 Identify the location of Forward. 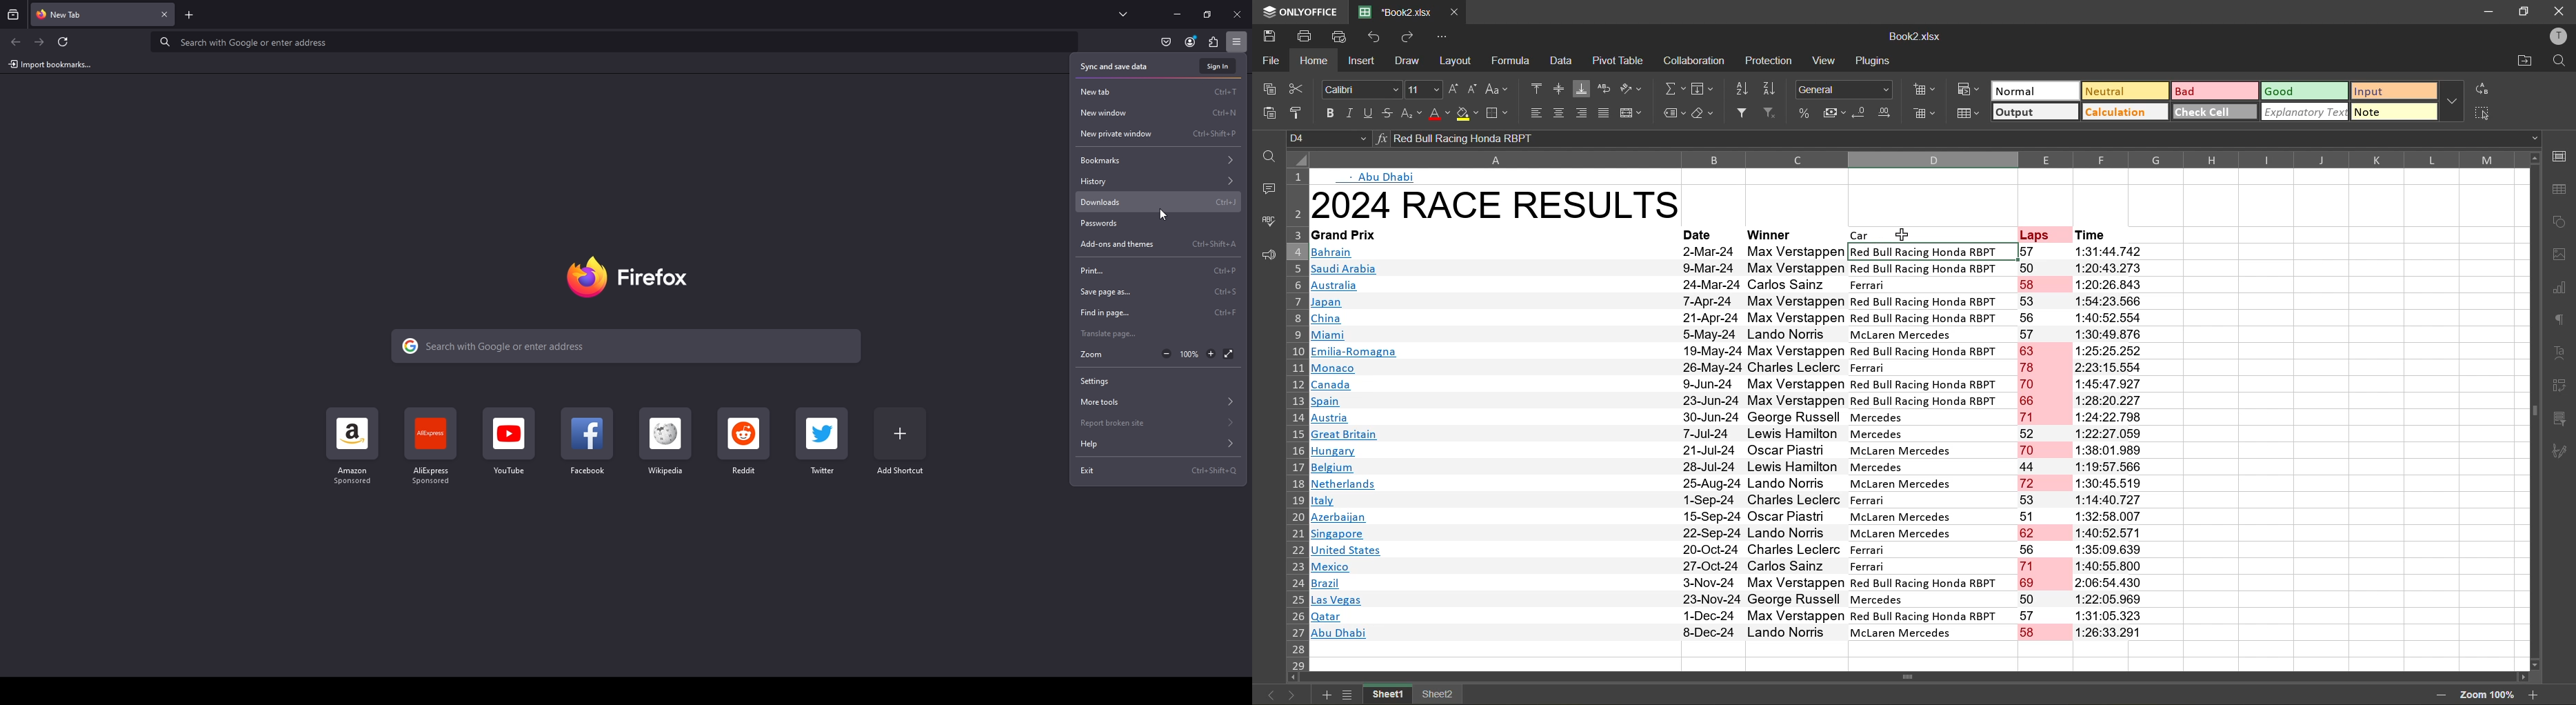
(40, 41).